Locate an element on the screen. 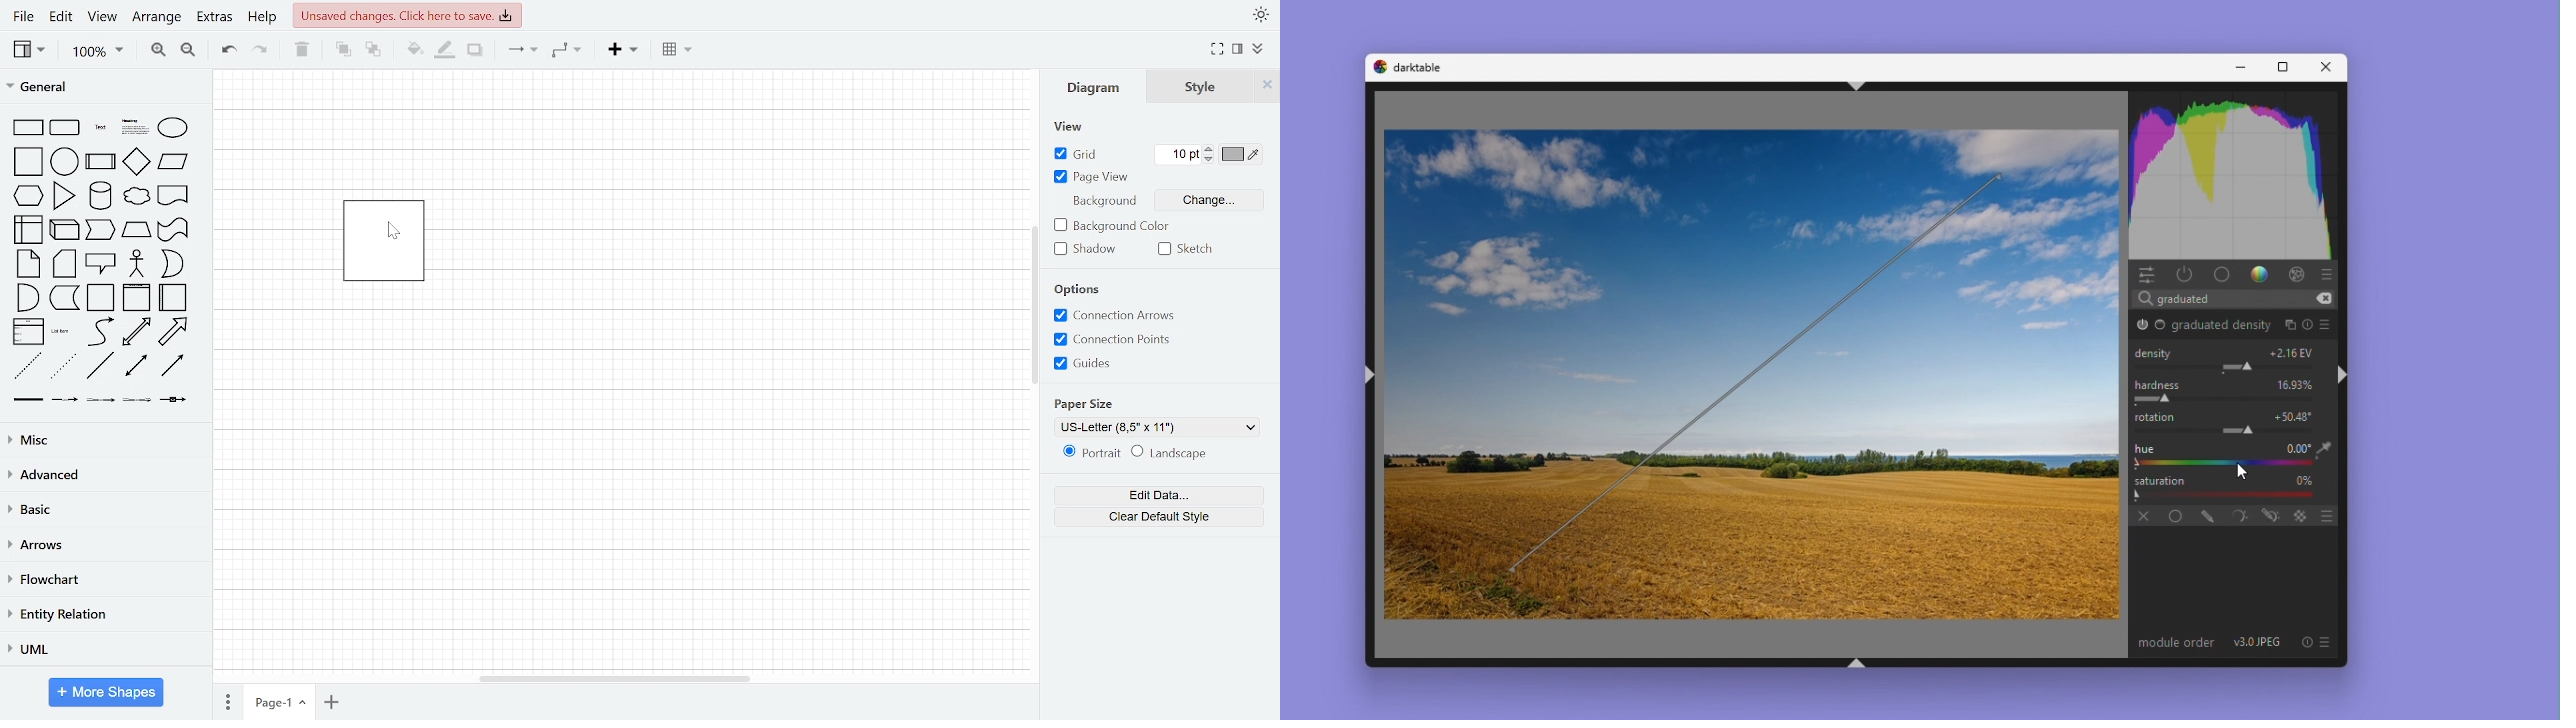  current paper style is located at coordinates (1160, 427).